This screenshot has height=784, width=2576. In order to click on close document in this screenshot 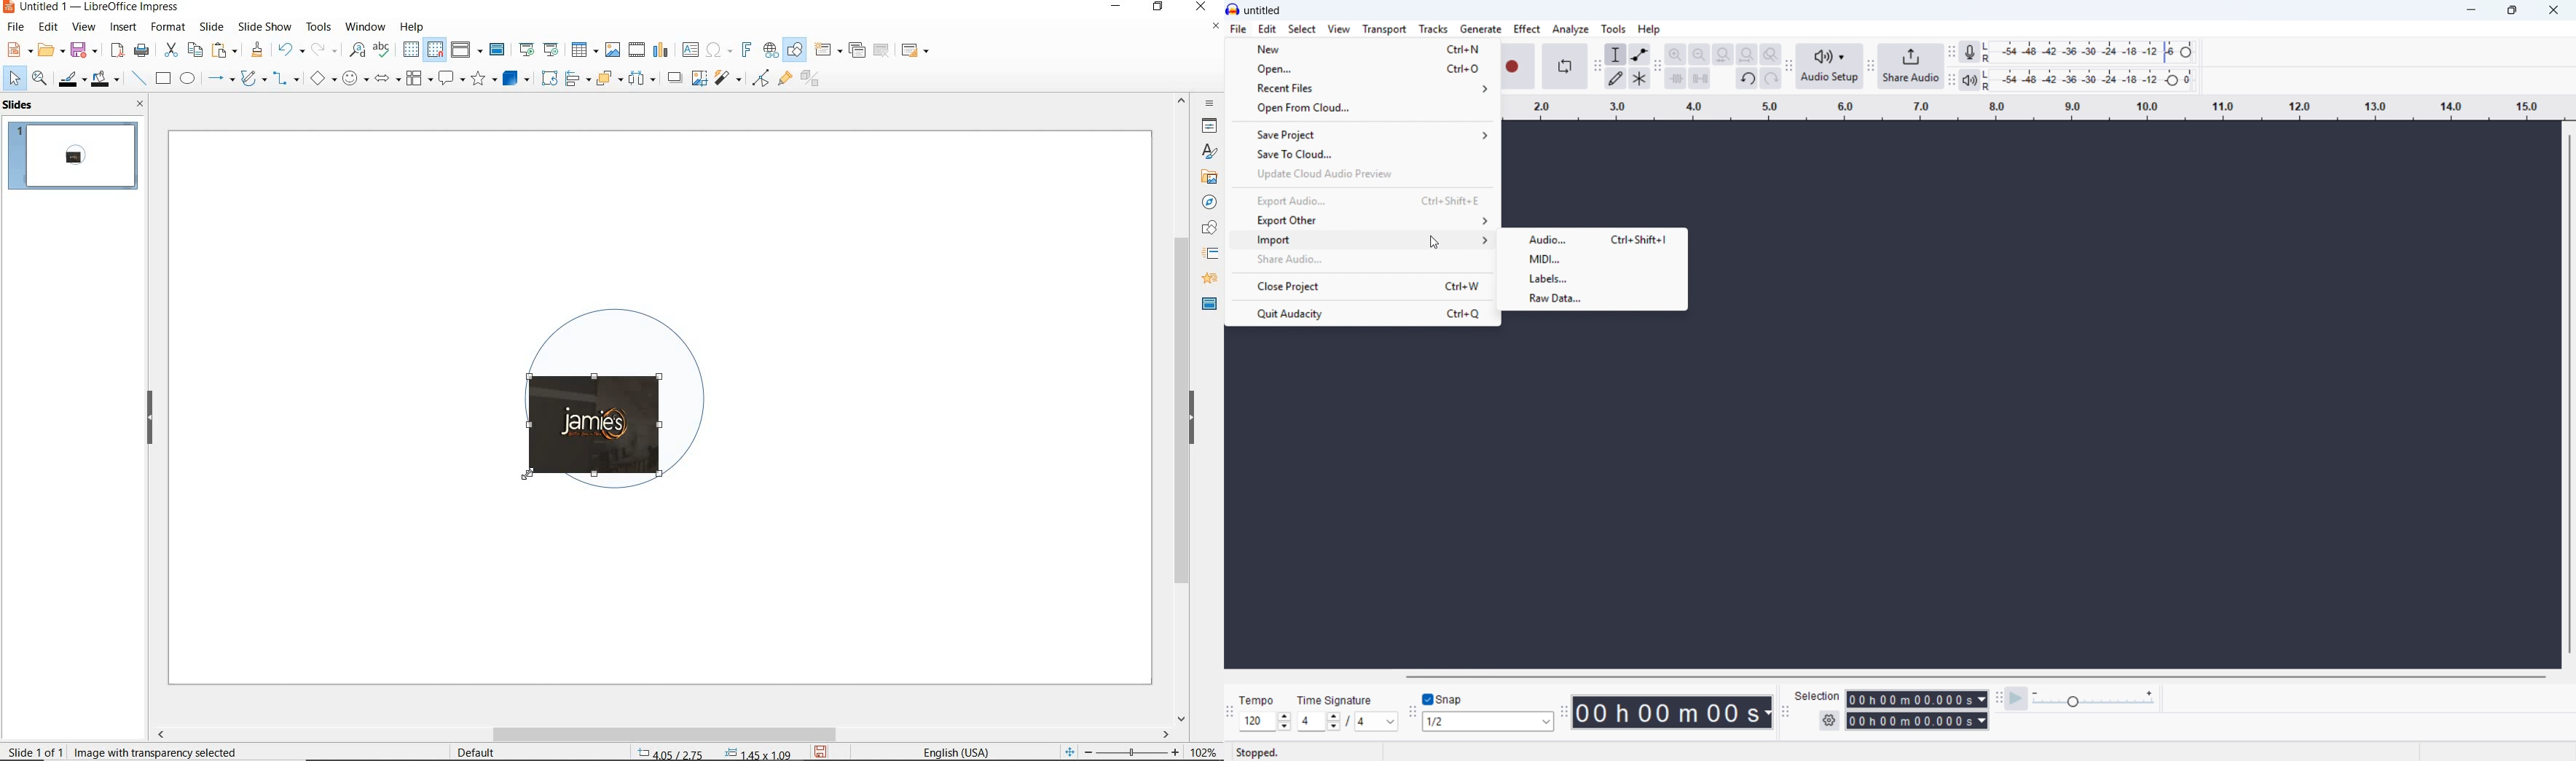, I will do `click(1215, 29)`.